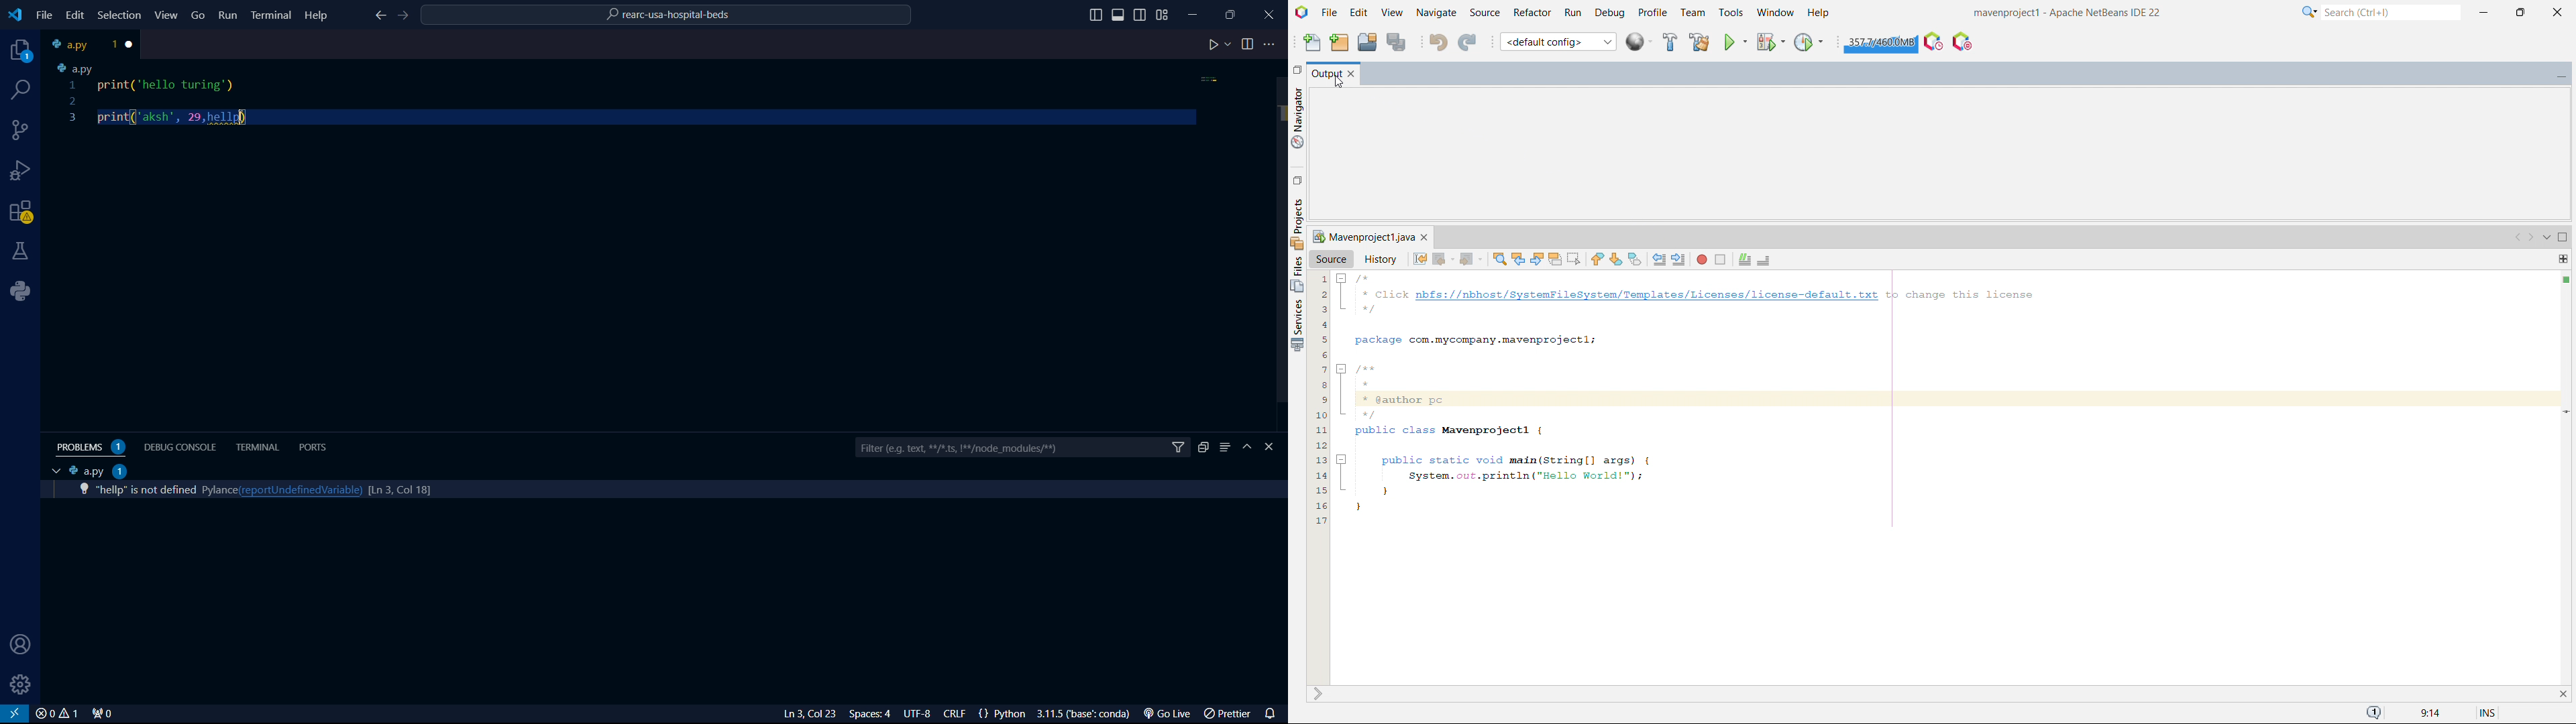 This screenshot has height=728, width=2576. Describe the element at coordinates (1880, 42) in the screenshot. I see `click to force garbage collection` at that location.